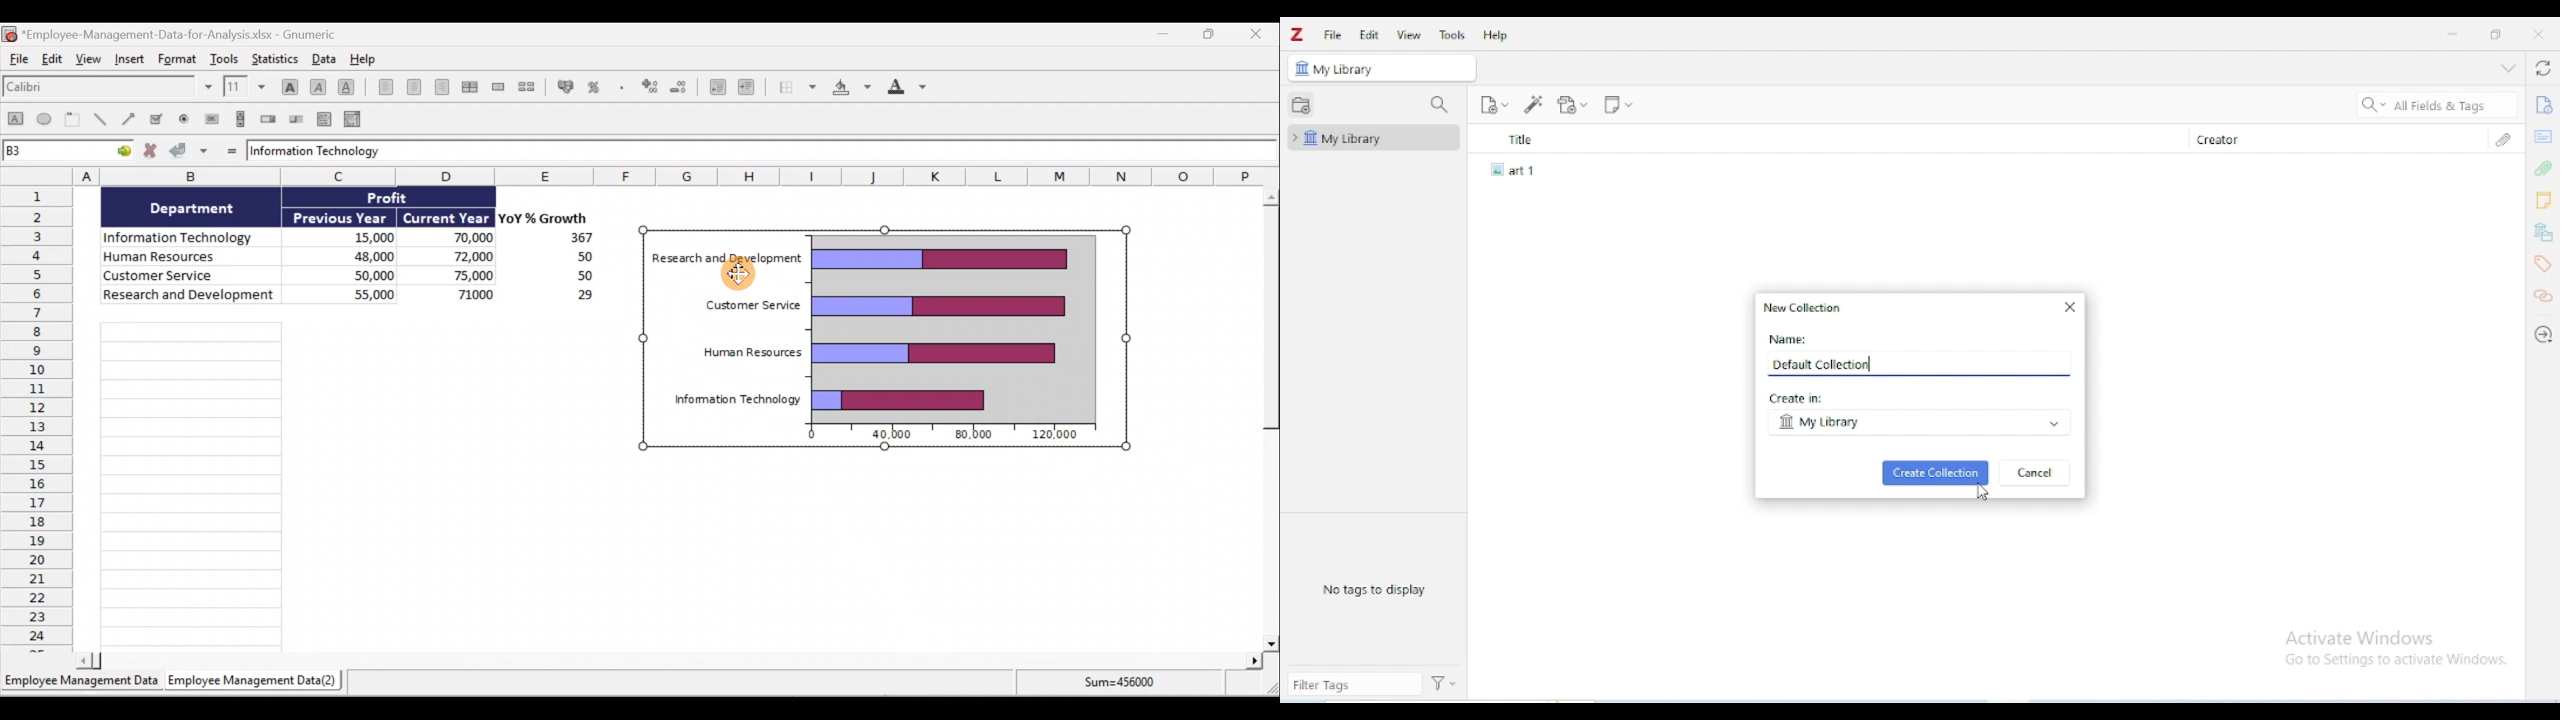 This screenshot has height=728, width=2576. What do you see at coordinates (175, 60) in the screenshot?
I see `Format` at bounding box center [175, 60].